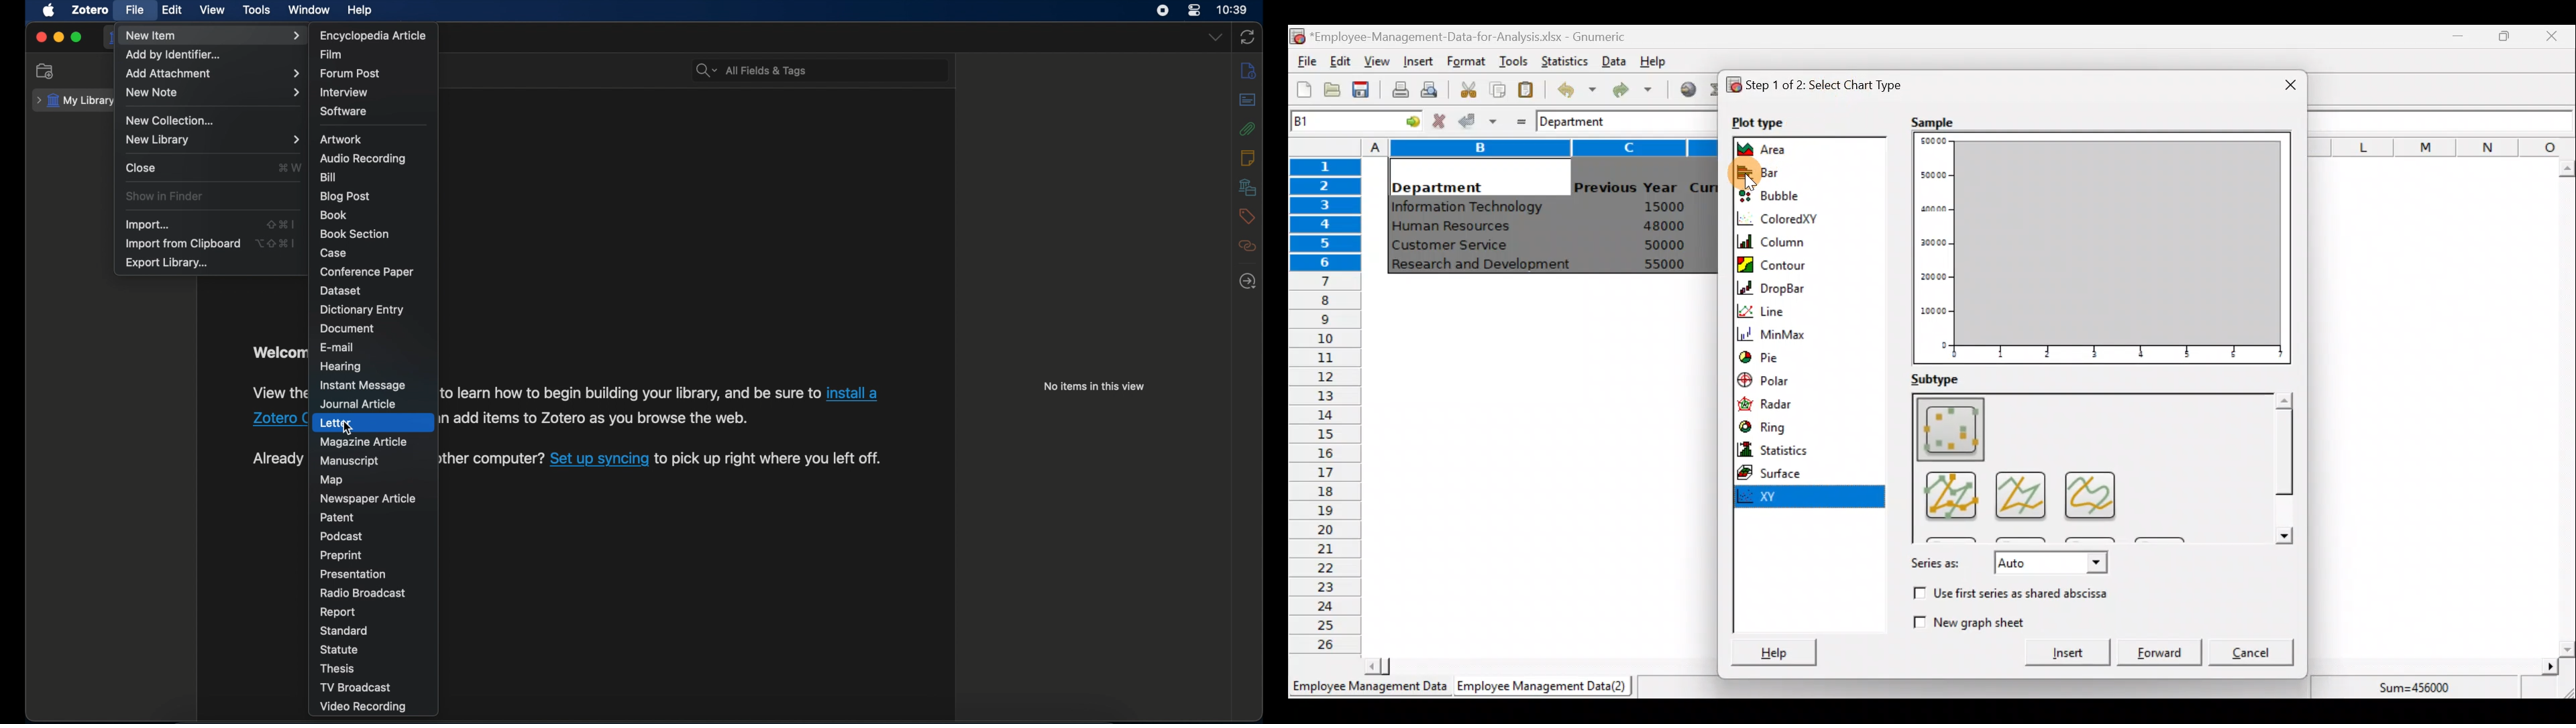 The height and width of the screenshot is (728, 2576). I want to click on Statistics, so click(1786, 446).